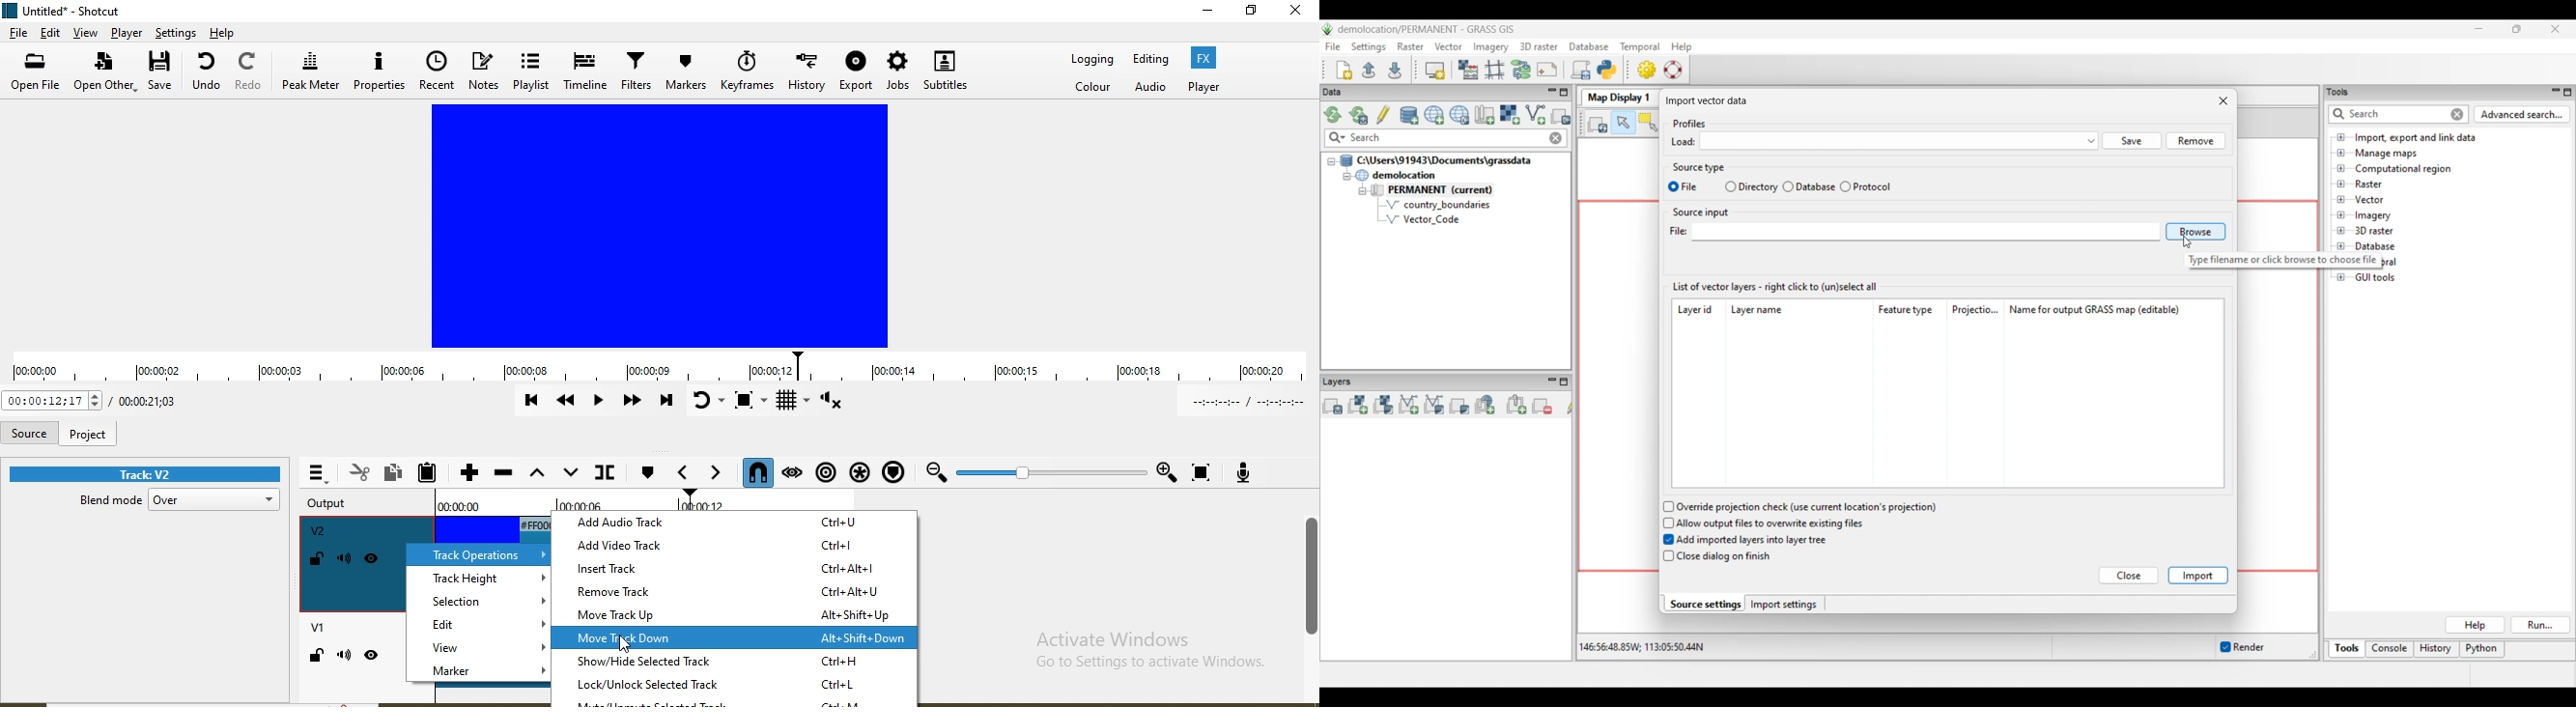  Describe the element at coordinates (1202, 470) in the screenshot. I see `Zoom timeline to fit` at that location.